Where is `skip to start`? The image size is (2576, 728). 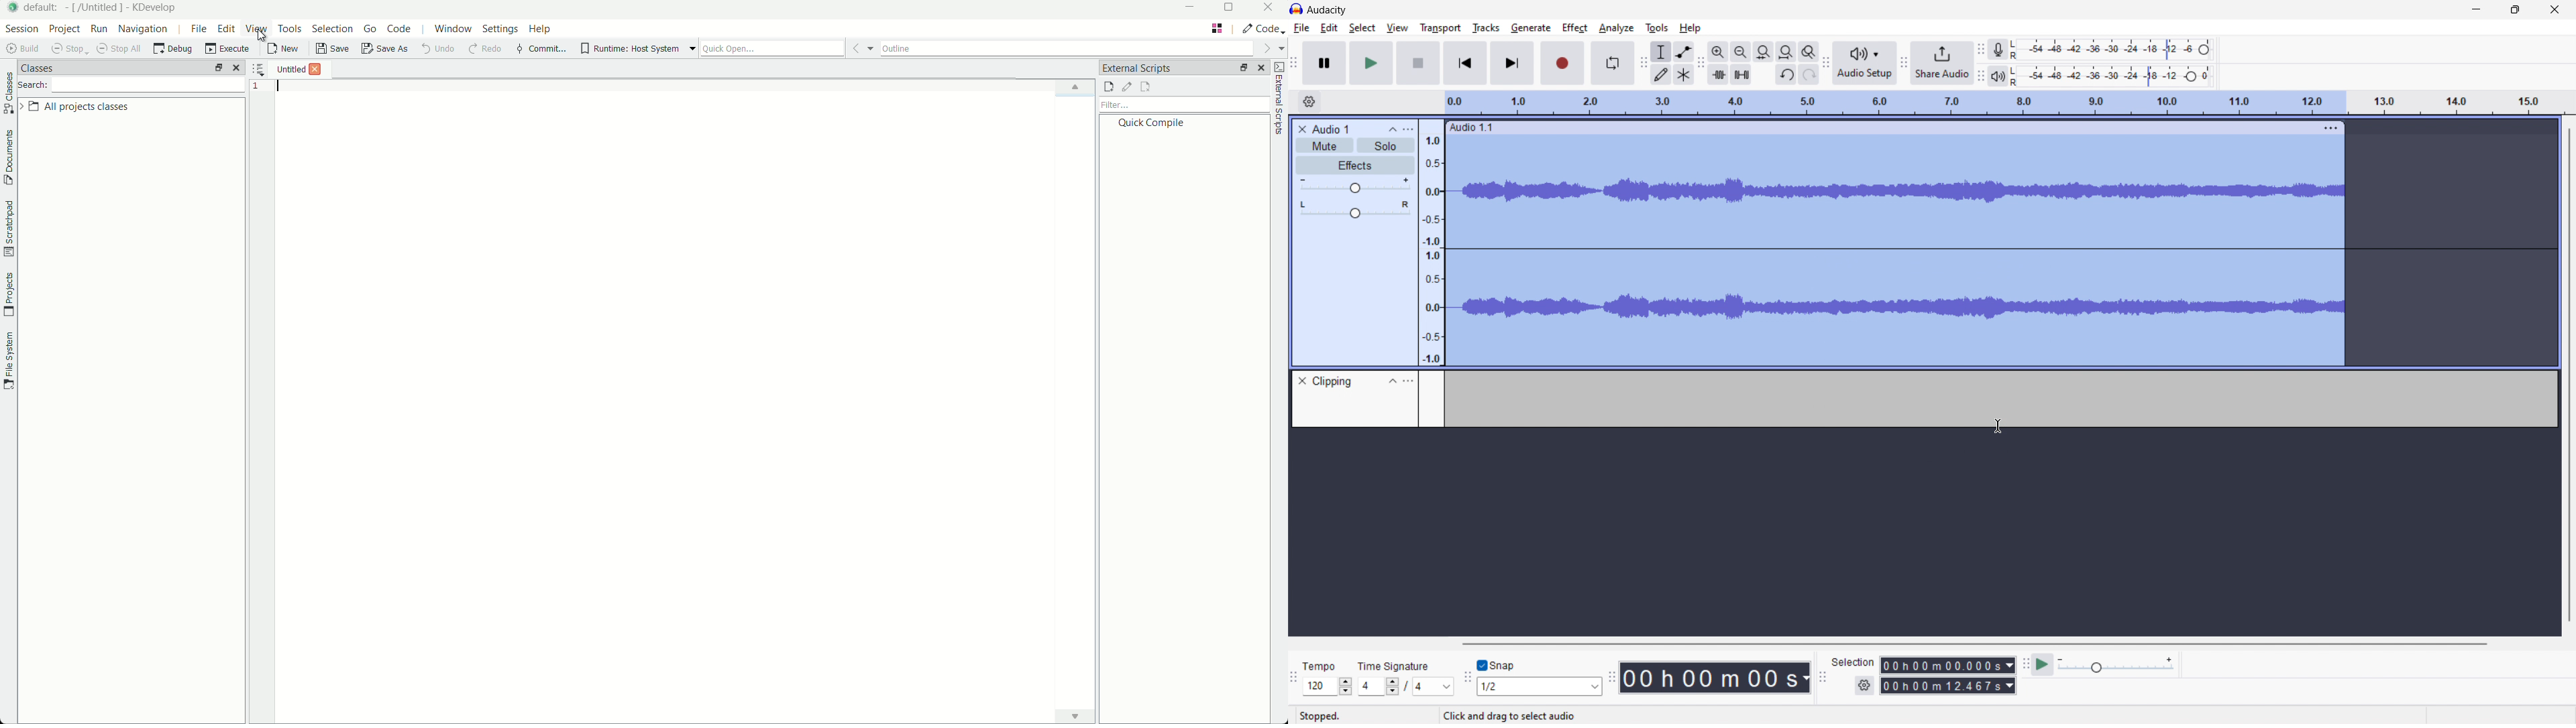
skip to start is located at coordinates (1465, 63).